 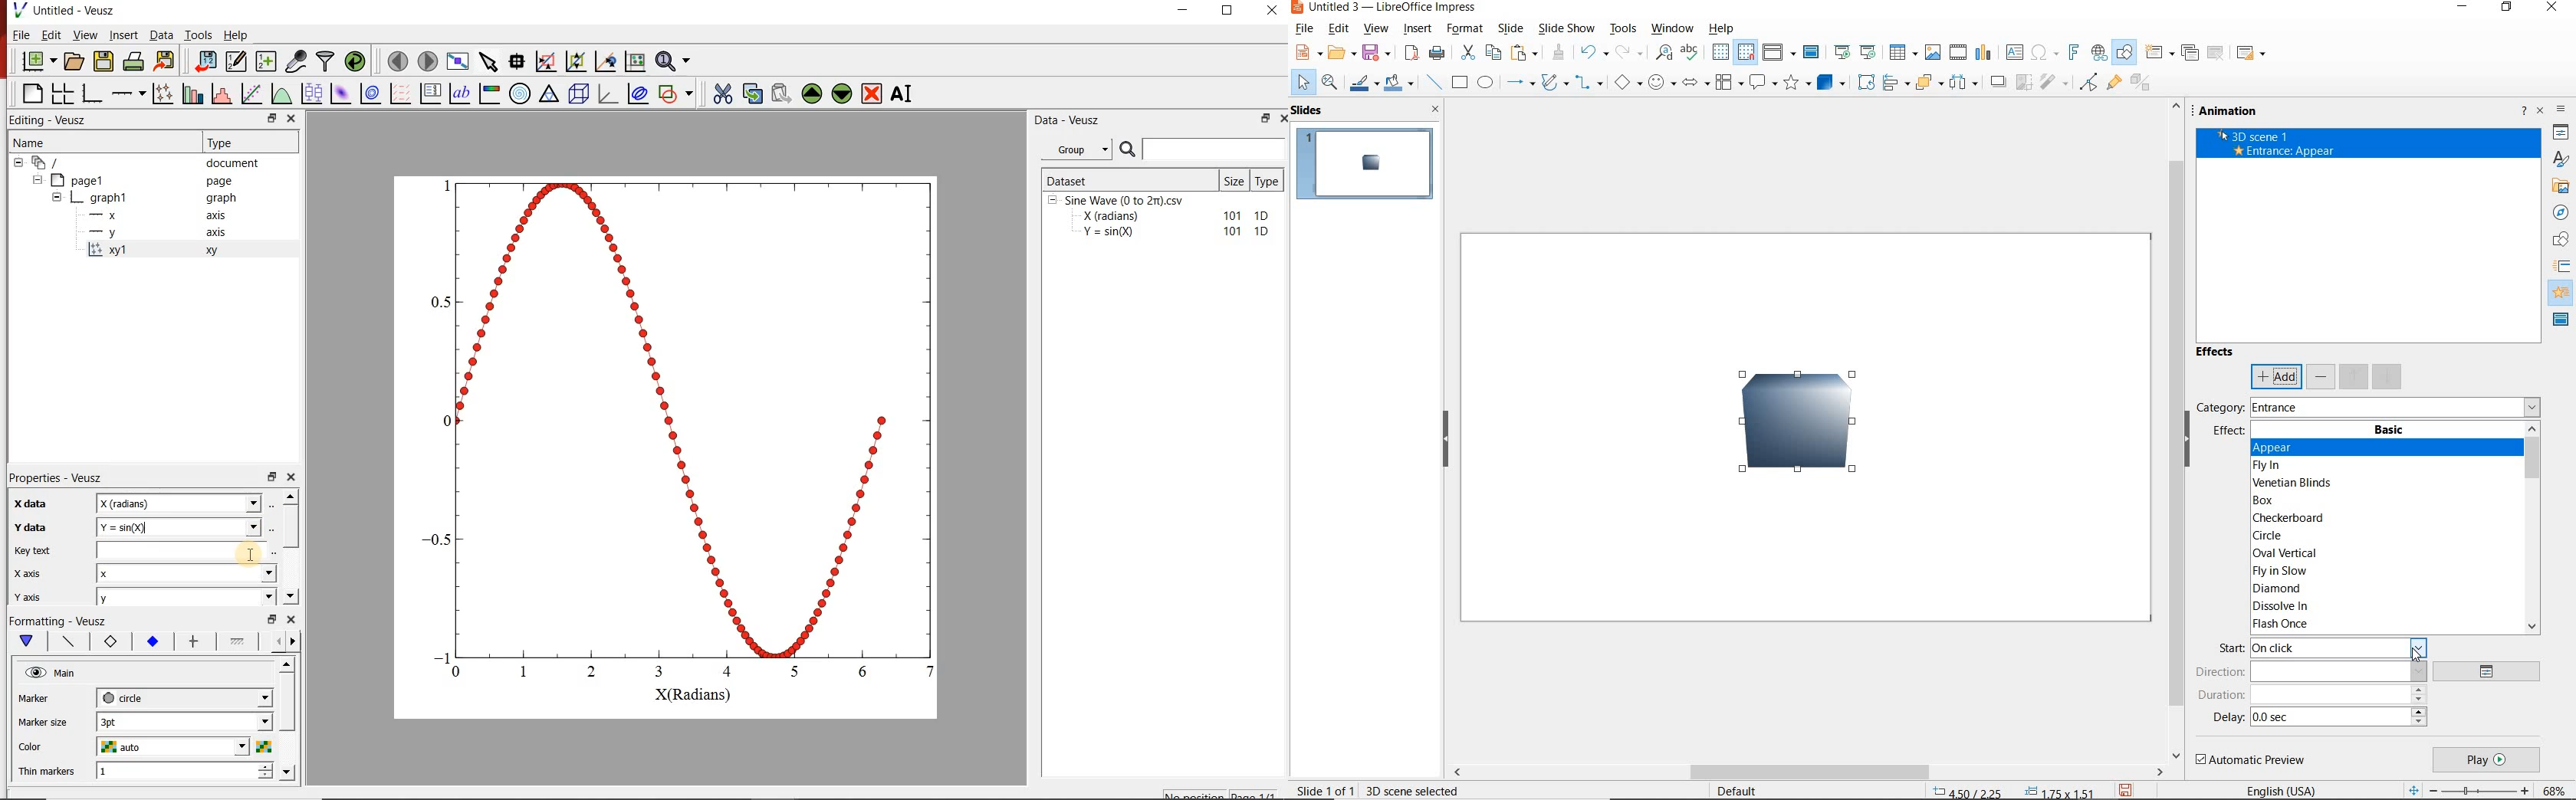 I want to click on SHAPES, so click(x=2561, y=241).